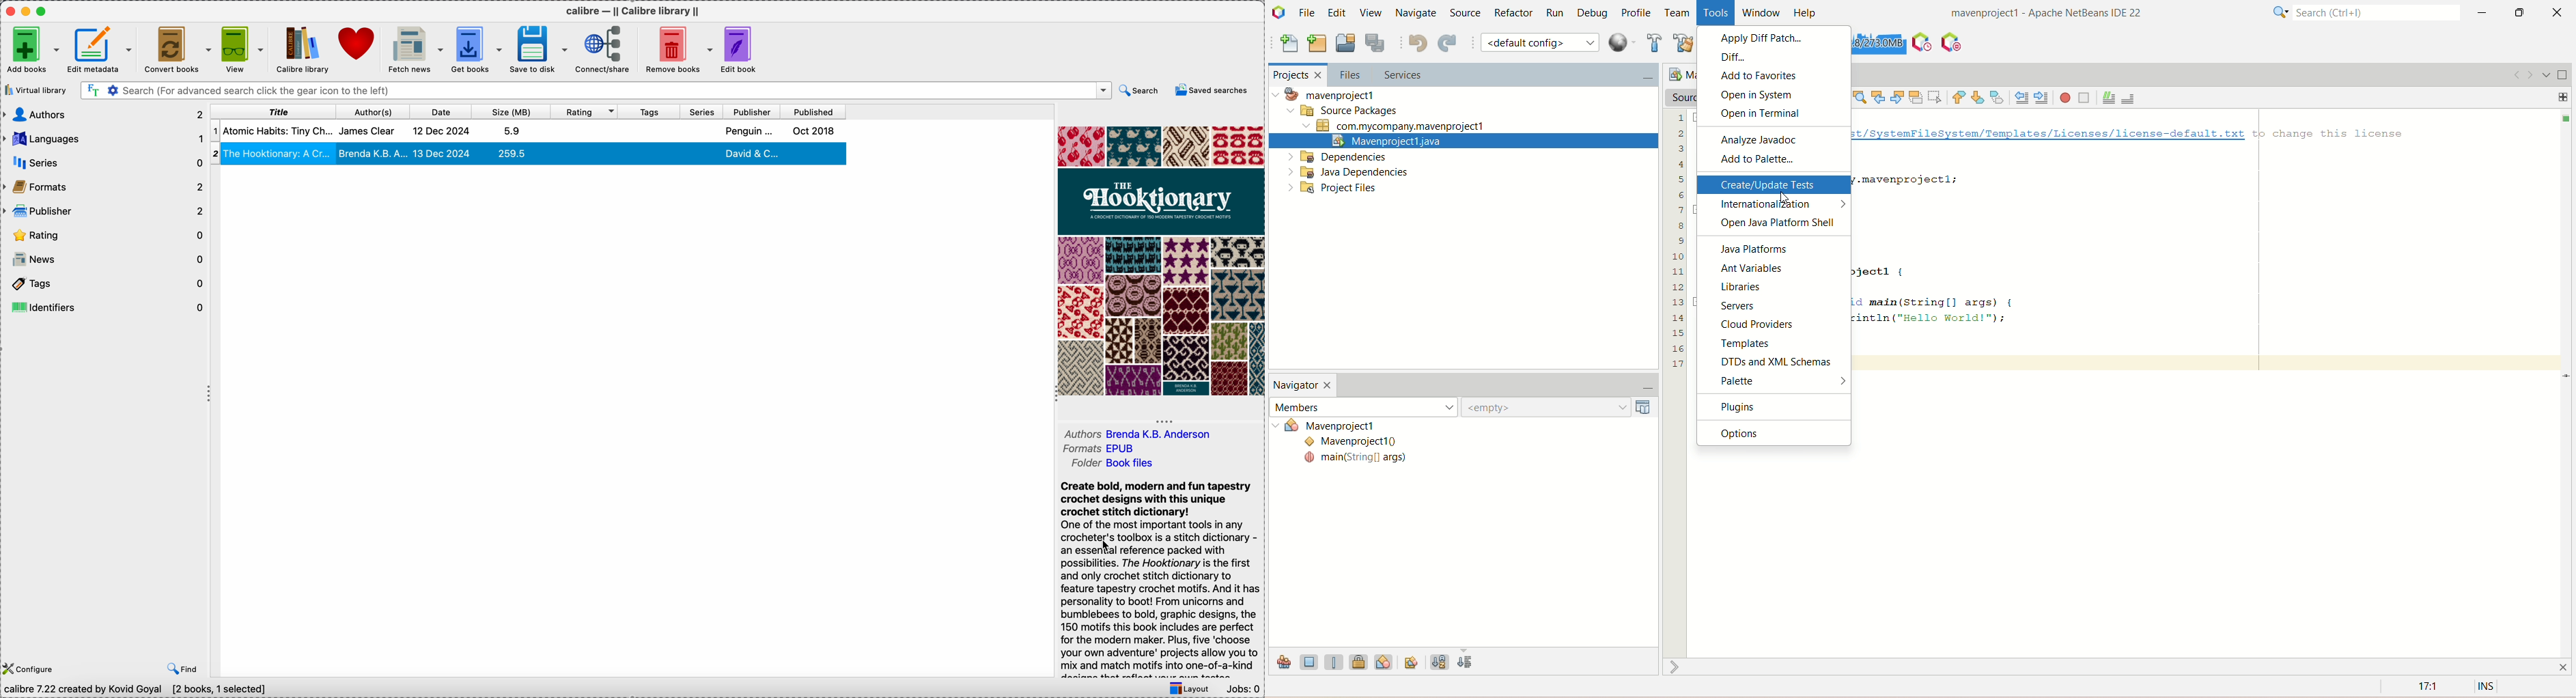  Describe the element at coordinates (703, 112) in the screenshot. I see `series` at that location.